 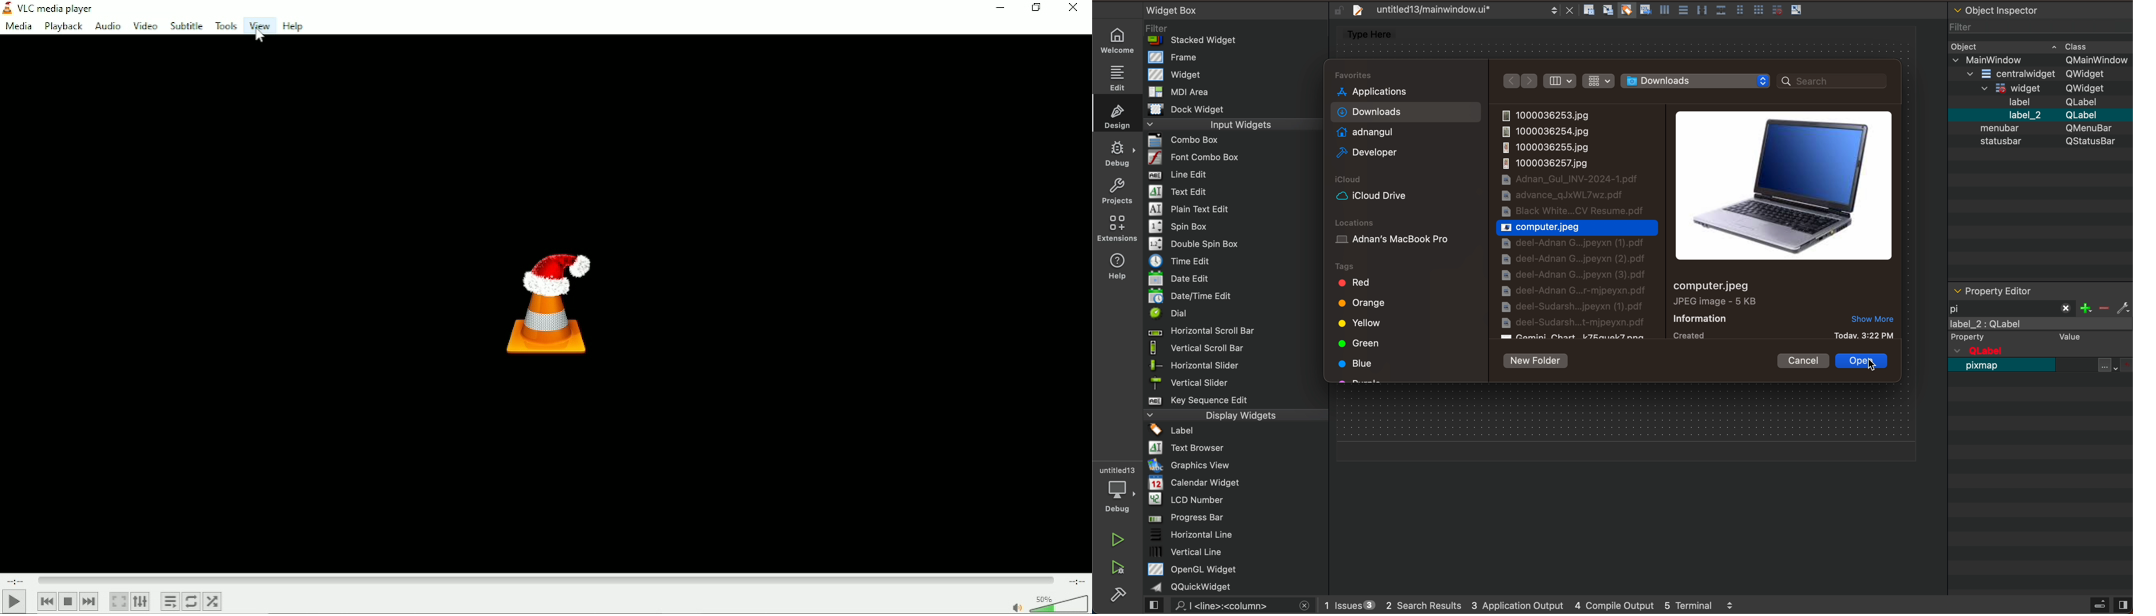 I want to click on Media, so click(x=18, y=28).